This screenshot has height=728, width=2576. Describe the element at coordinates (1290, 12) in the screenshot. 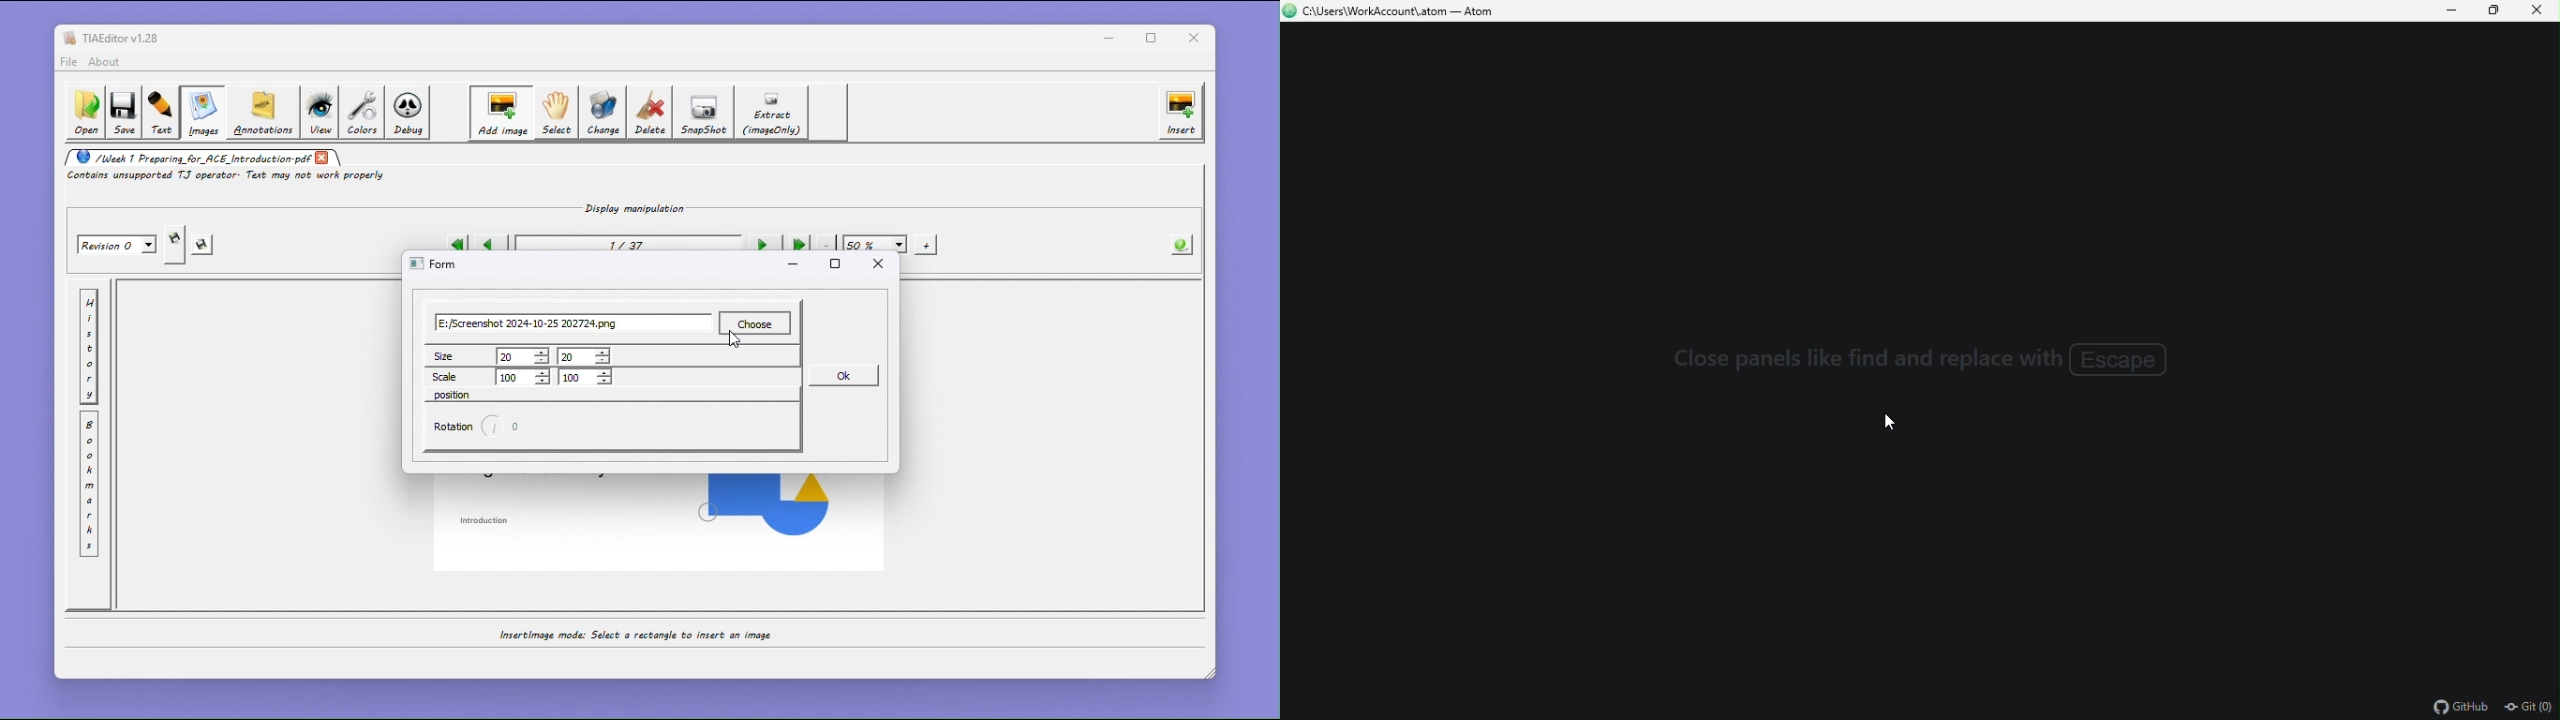

I see `atom logo` at that location.